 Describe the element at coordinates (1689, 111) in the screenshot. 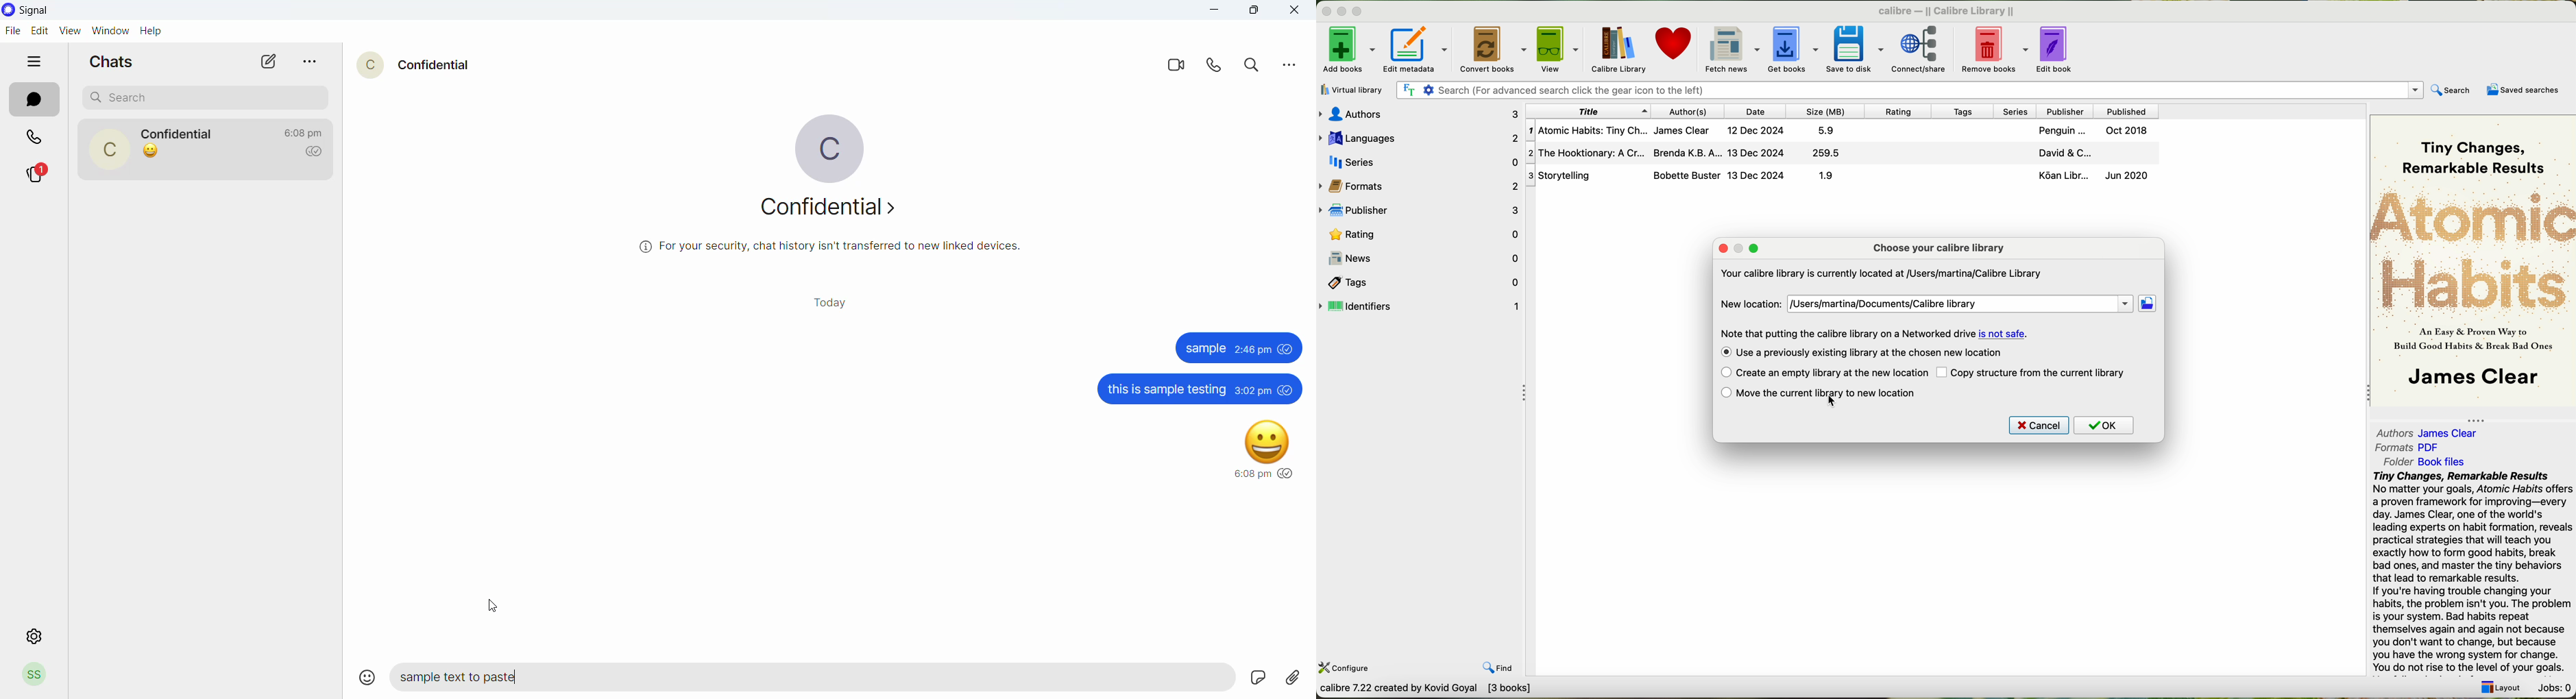

I see `author(s)` at that location.